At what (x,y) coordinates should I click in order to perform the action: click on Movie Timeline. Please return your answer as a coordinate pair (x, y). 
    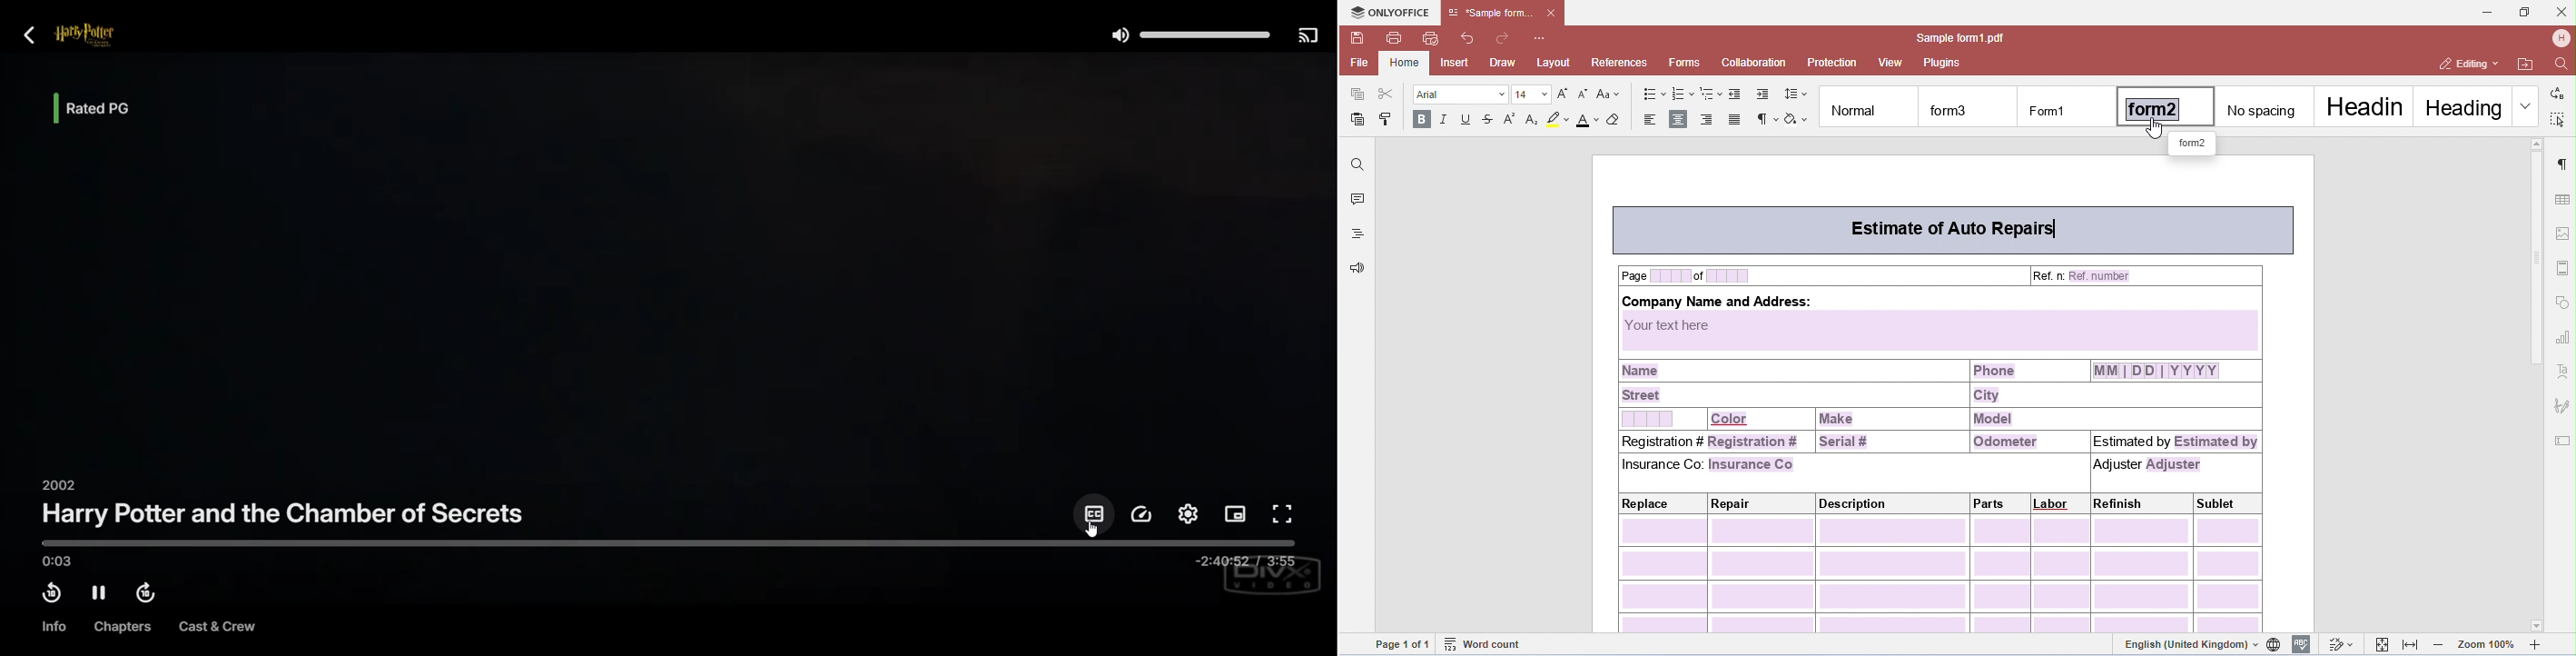
    Looking at the image, I should click on (669, 552).